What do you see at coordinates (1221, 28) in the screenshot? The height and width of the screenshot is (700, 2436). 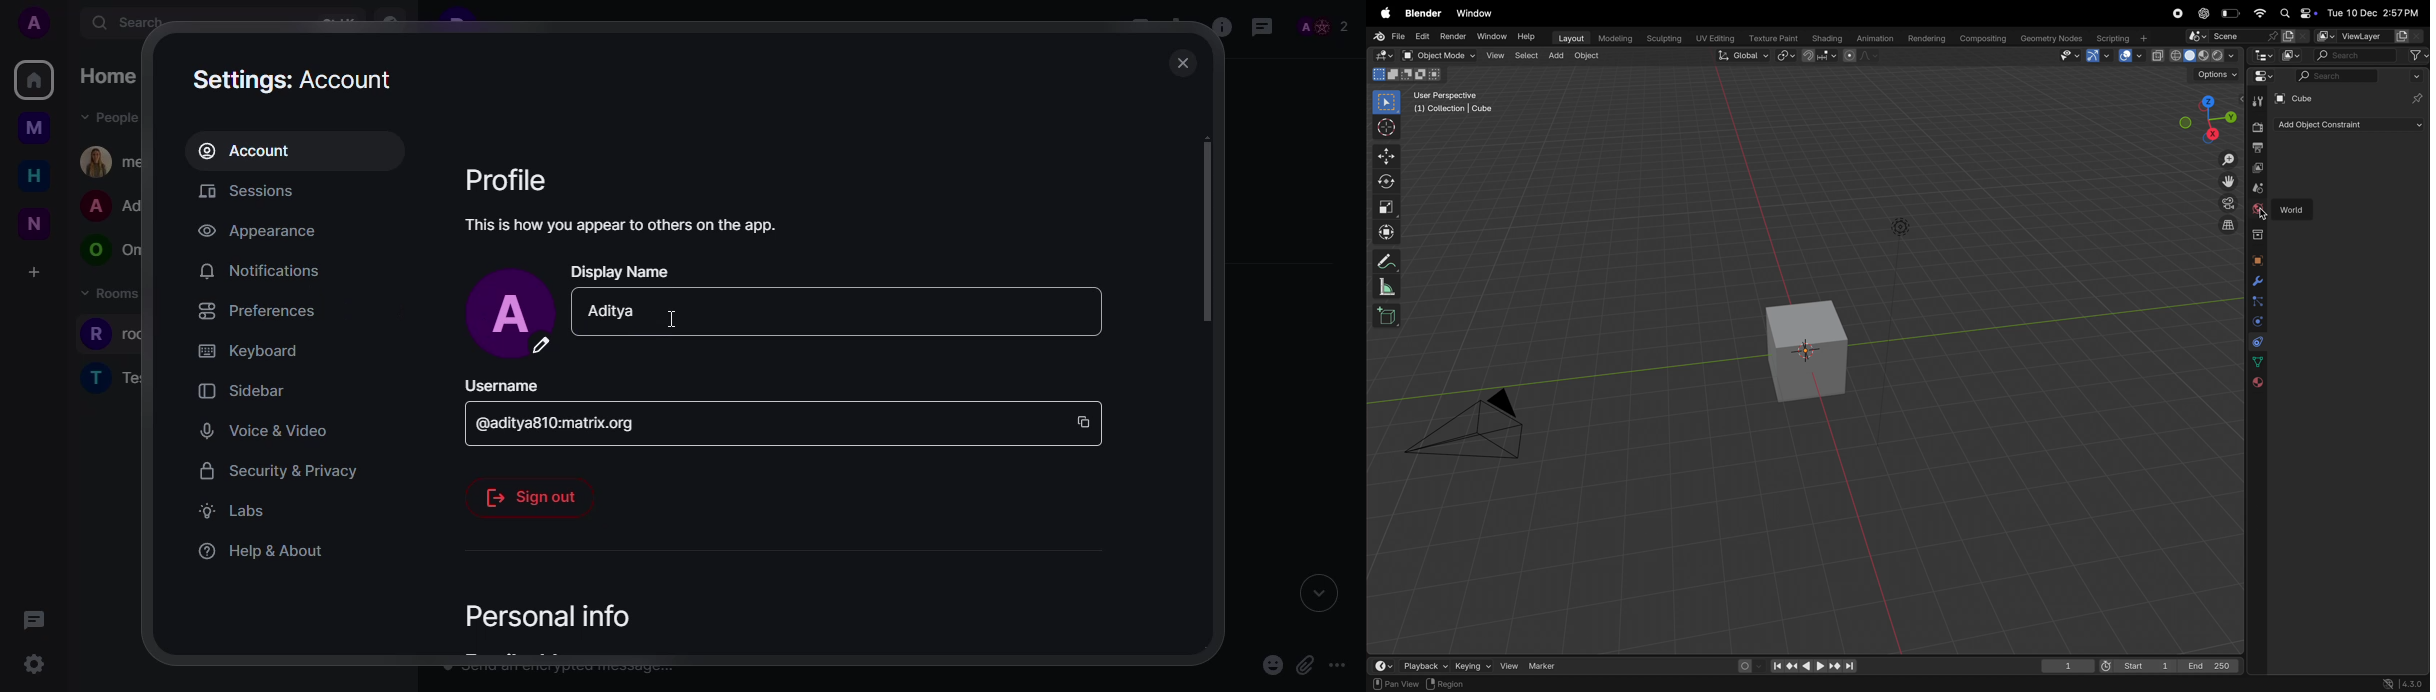 I see `info` at bounding box center [1221, 28].